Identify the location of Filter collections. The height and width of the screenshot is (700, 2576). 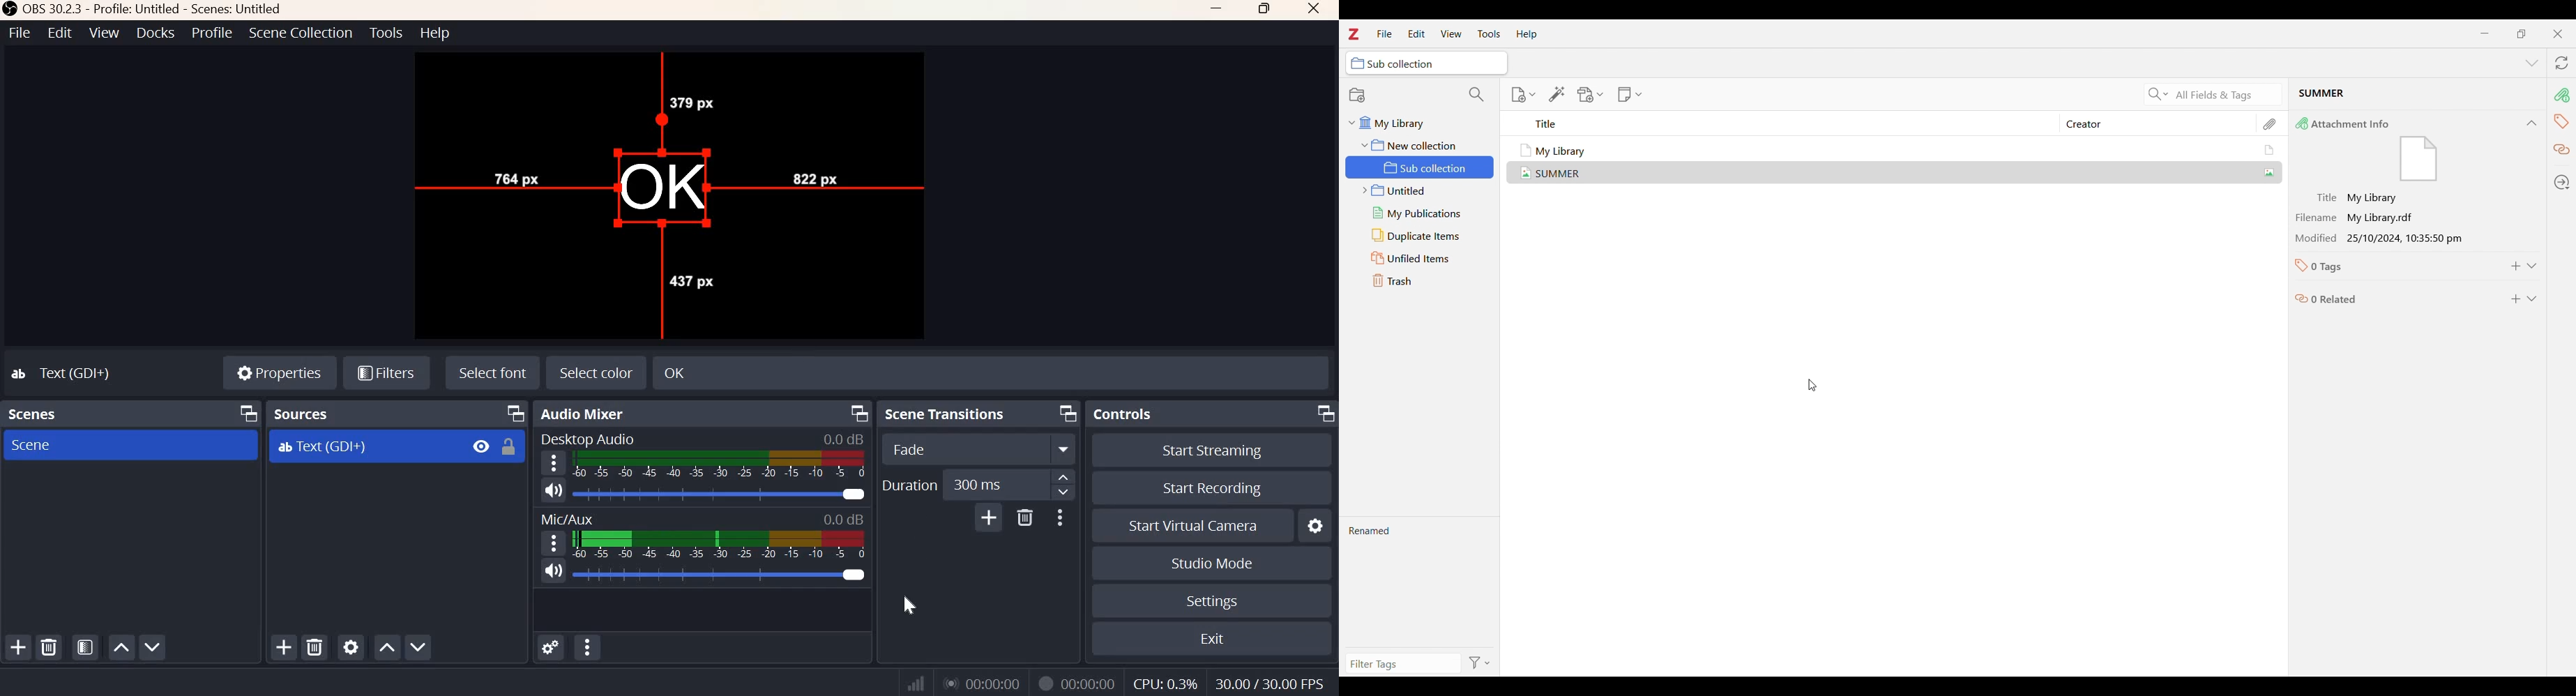
(1477, 94).